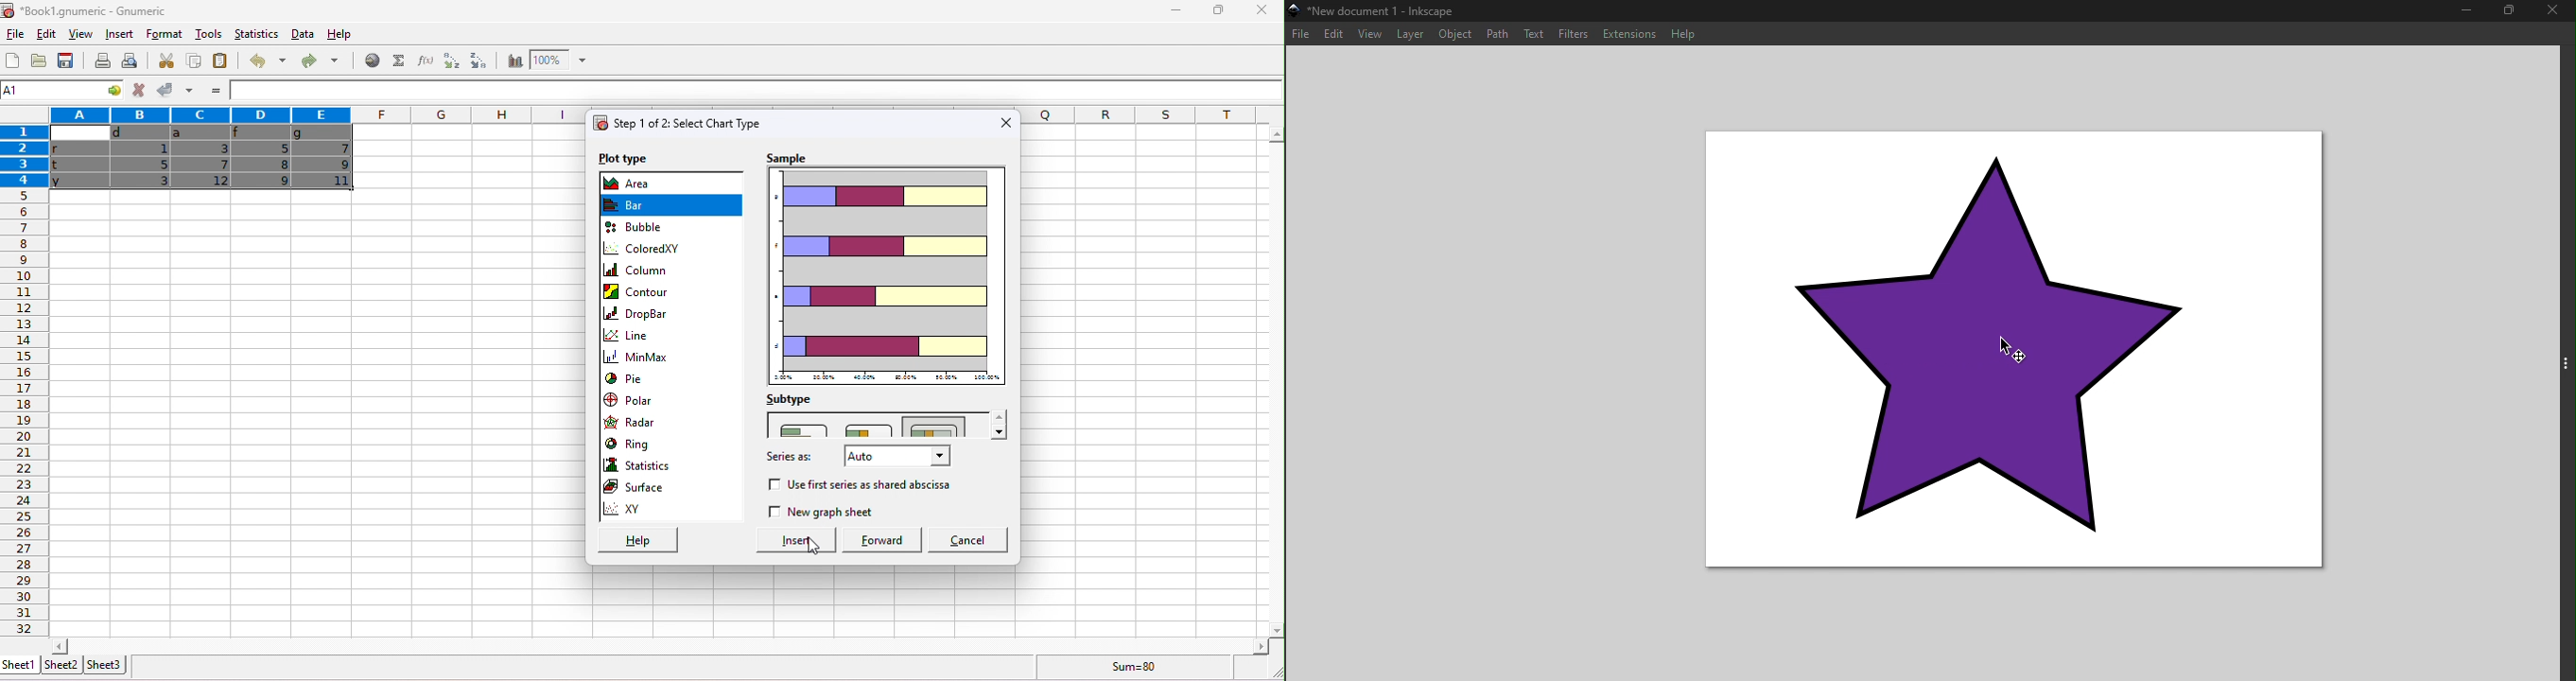 This screenshot has width=2576, height=700. I want to click on Toggle command panel, so click(2564, 363).